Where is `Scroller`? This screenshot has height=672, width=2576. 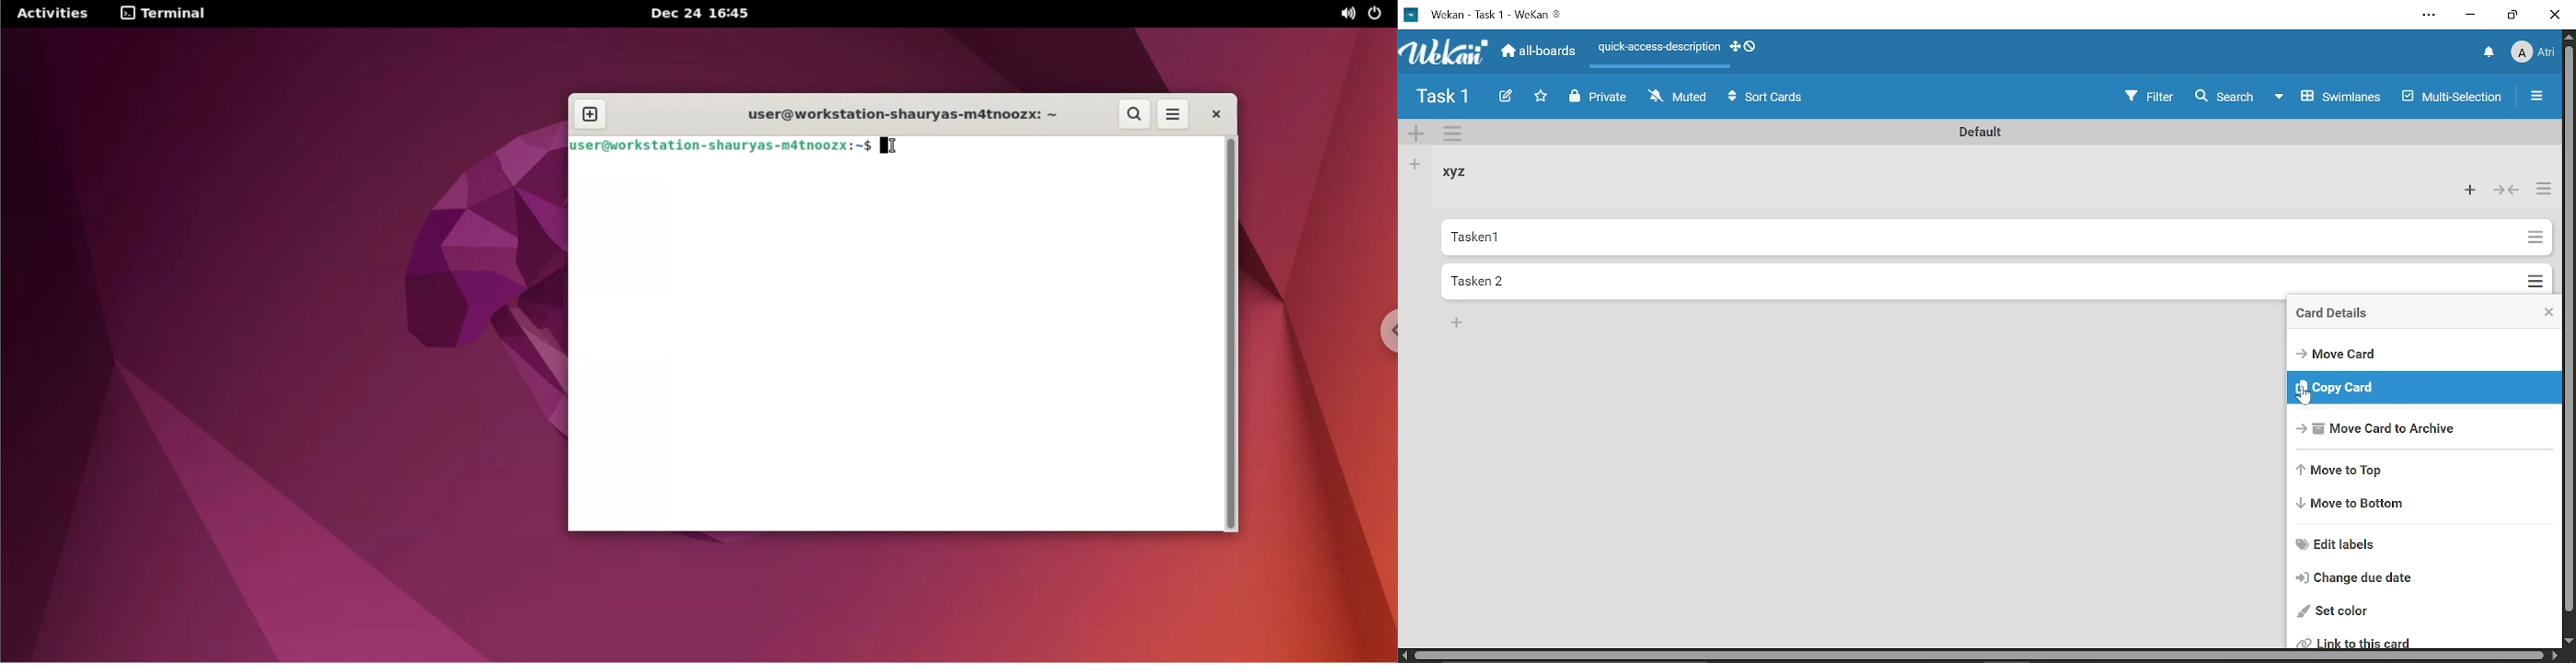
Scroller is located at coordinates (2569, 346).